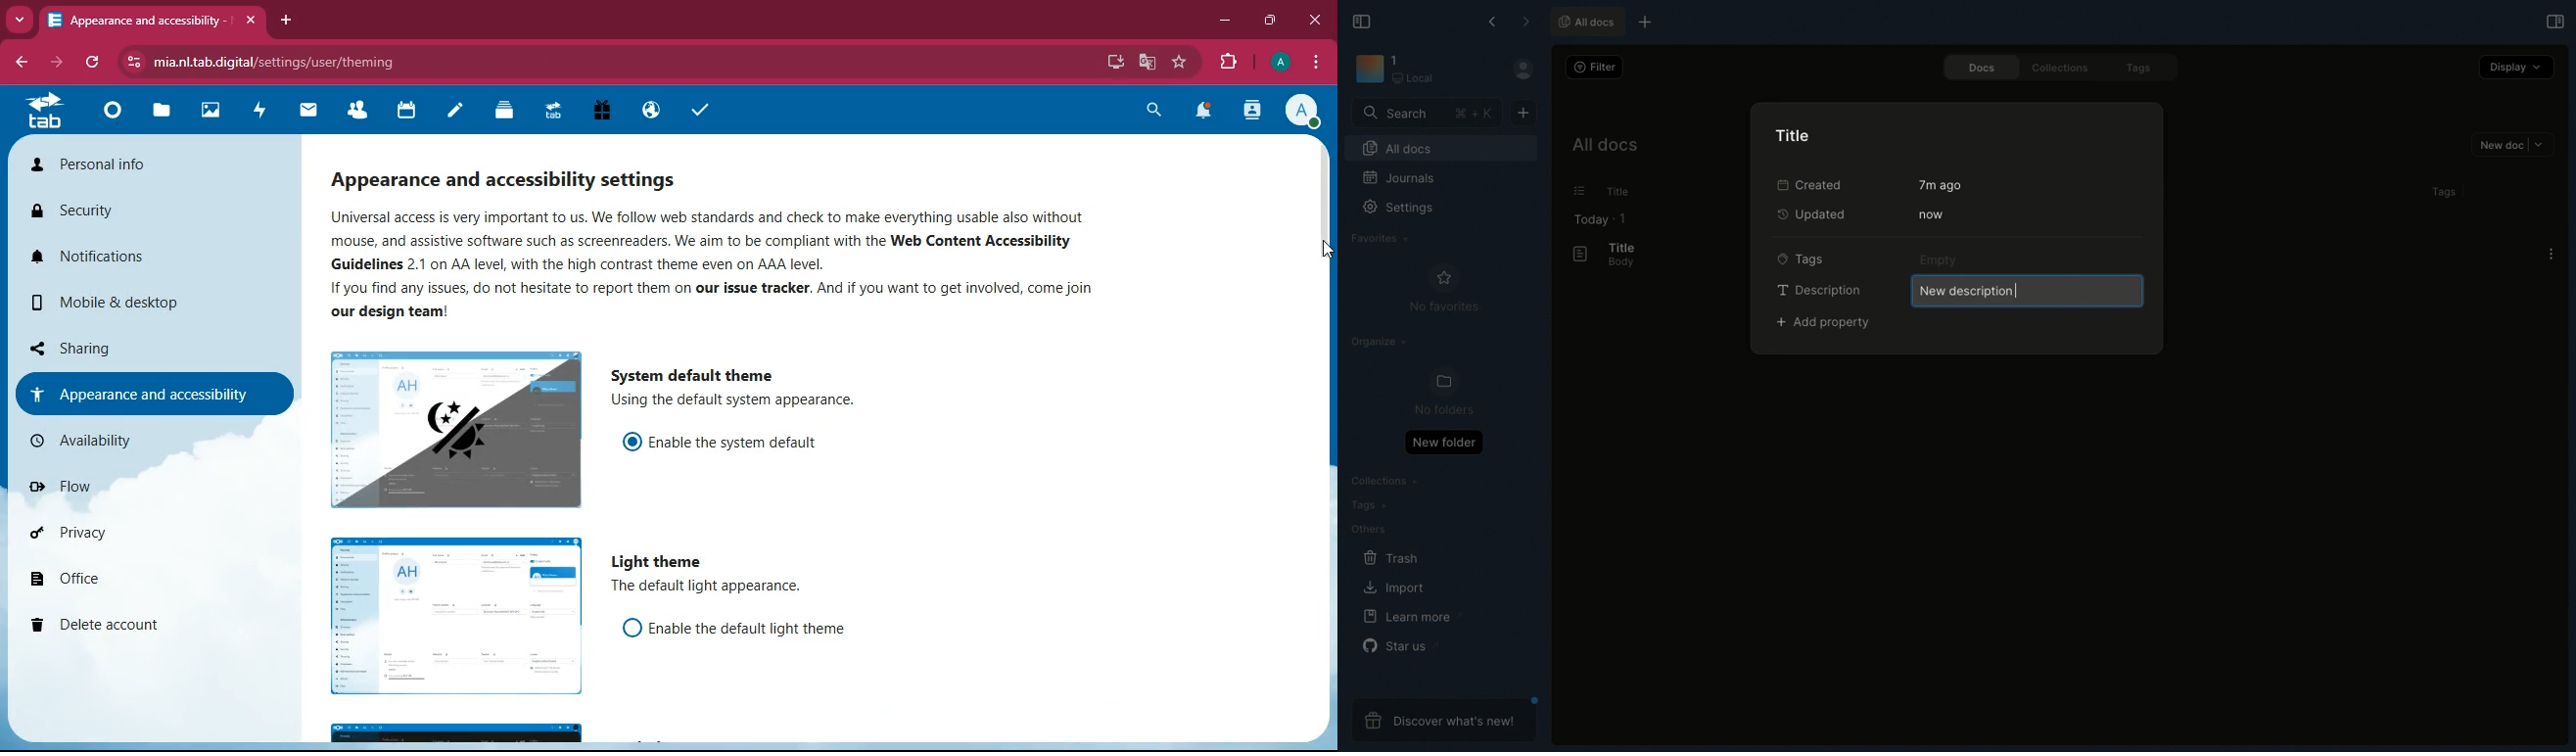 This screenshot has width=2576, height=756. I want to click on add tab, so click(286, 20).